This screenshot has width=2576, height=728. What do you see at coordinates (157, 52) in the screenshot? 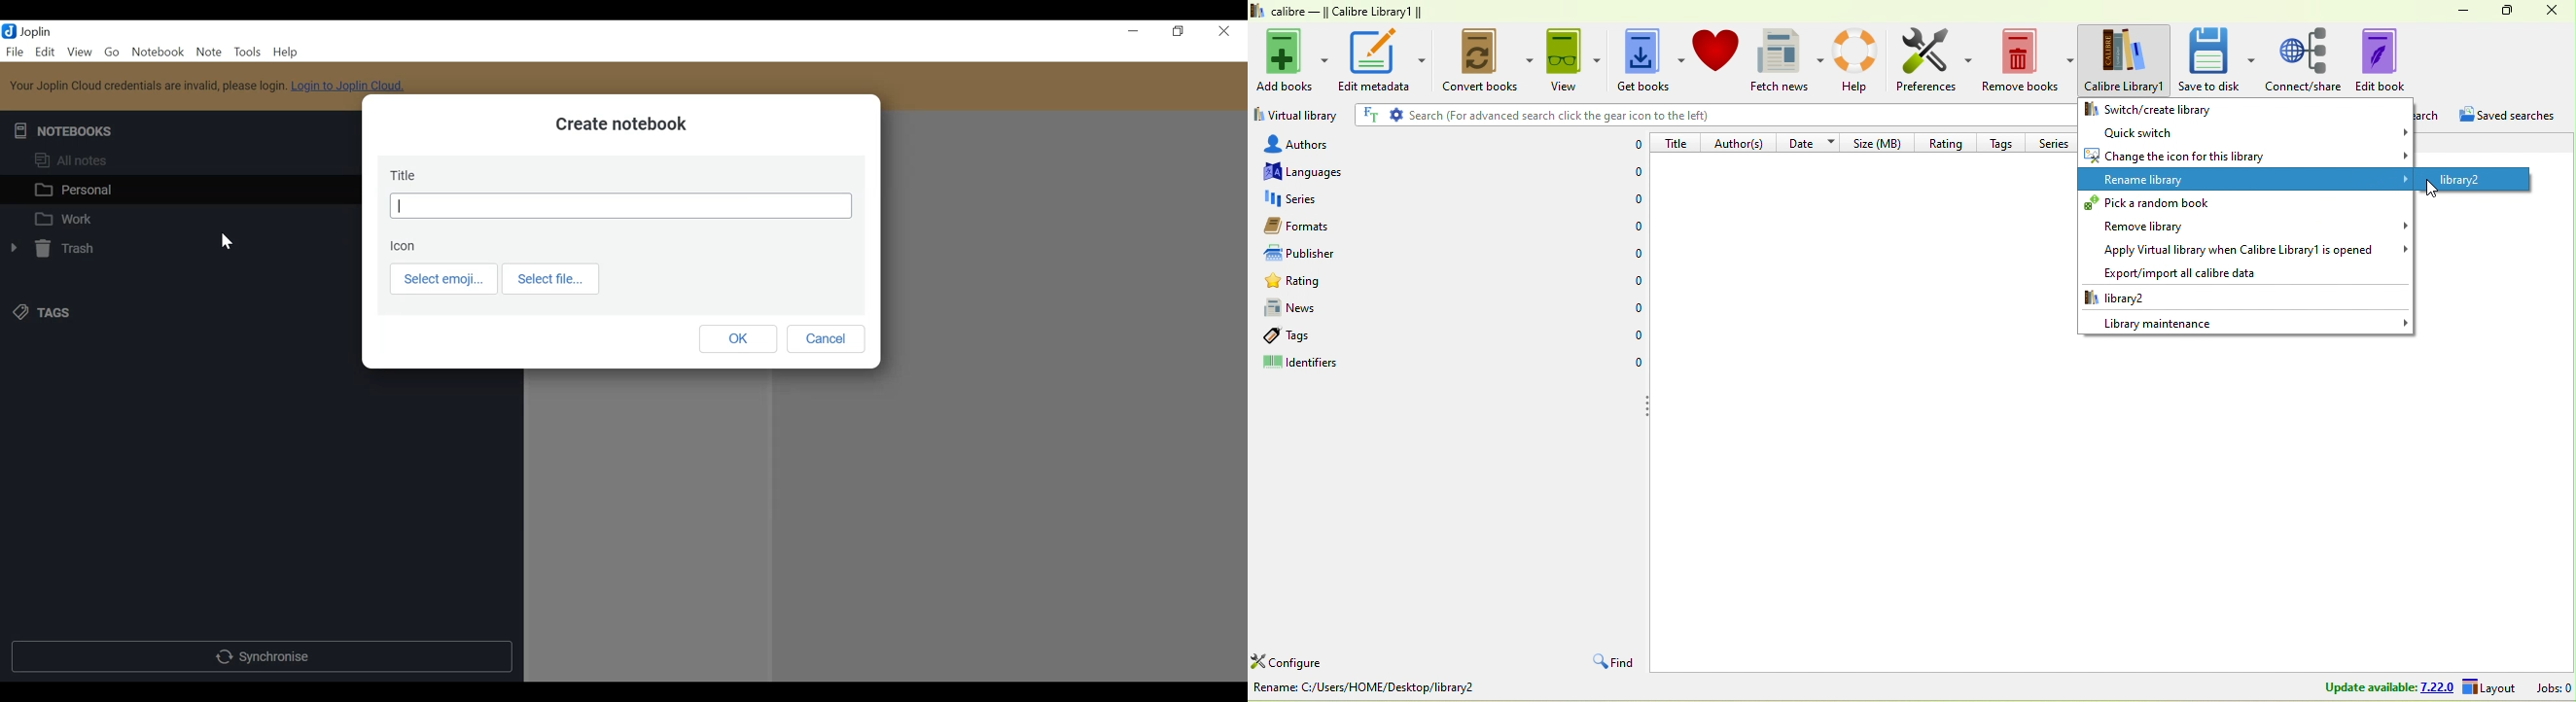
I see `Notebook` at bounding box center [157, 52].